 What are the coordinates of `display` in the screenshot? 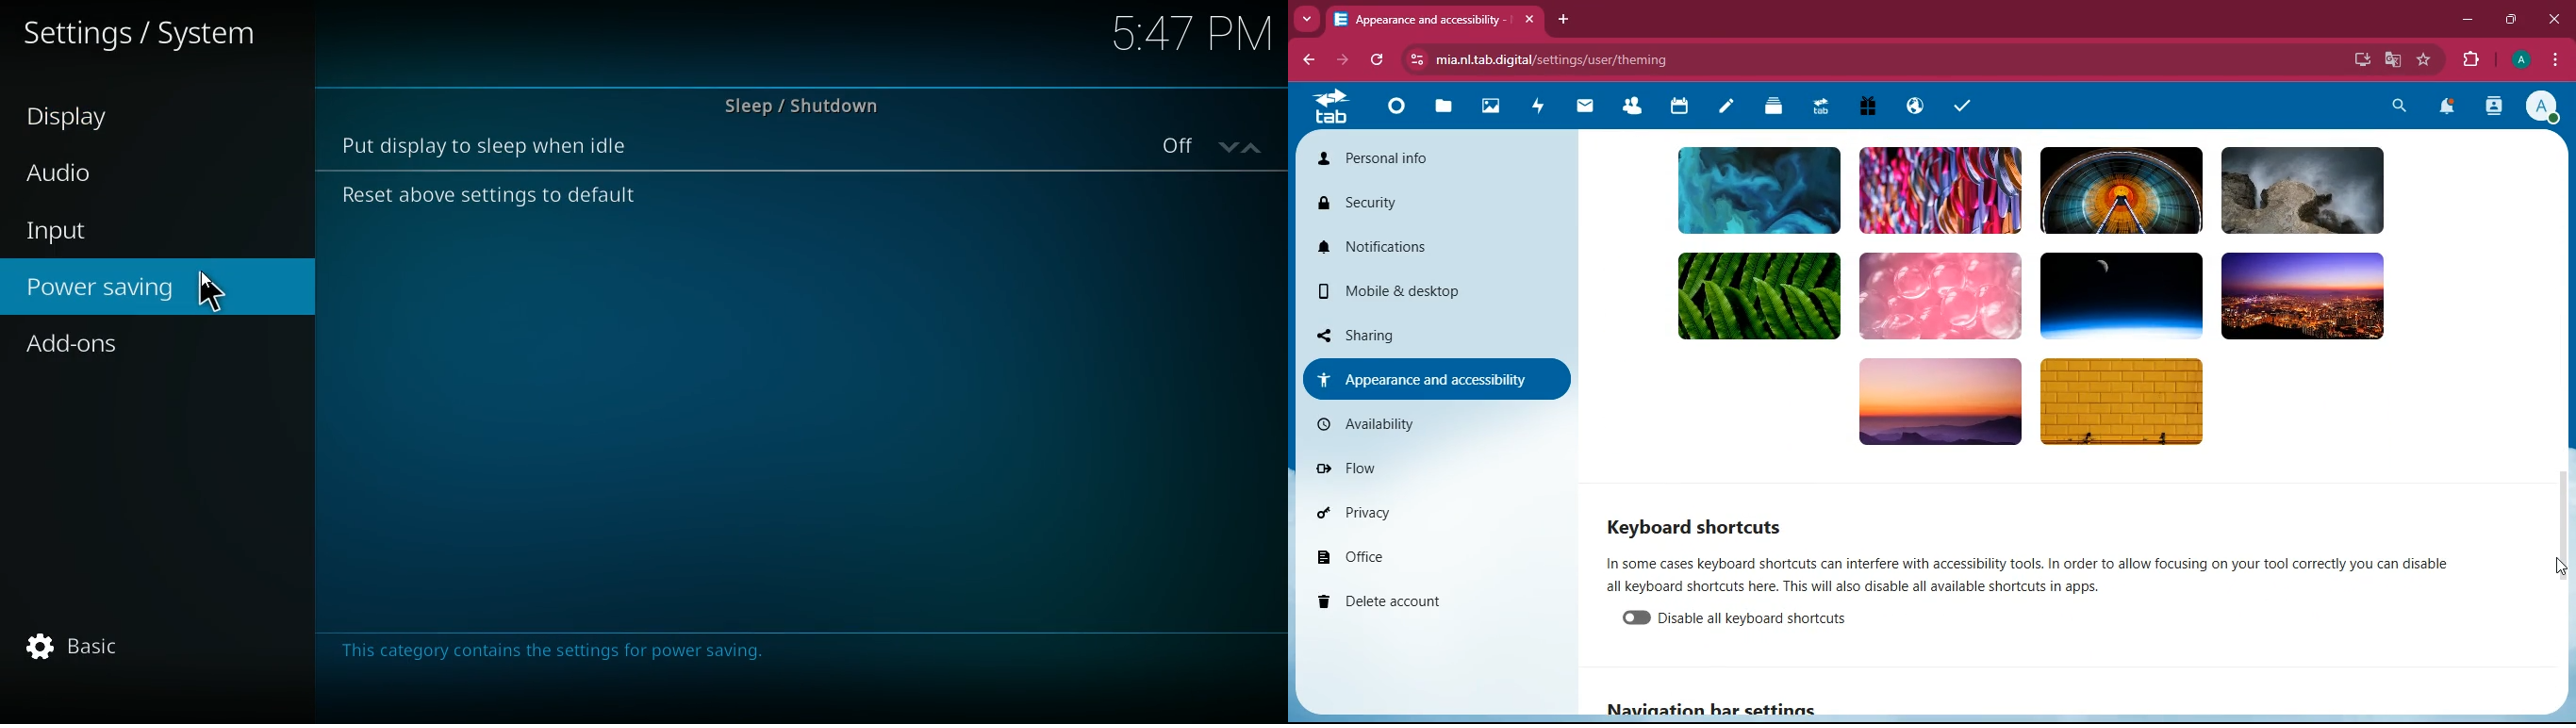 It's located at (105, 120).